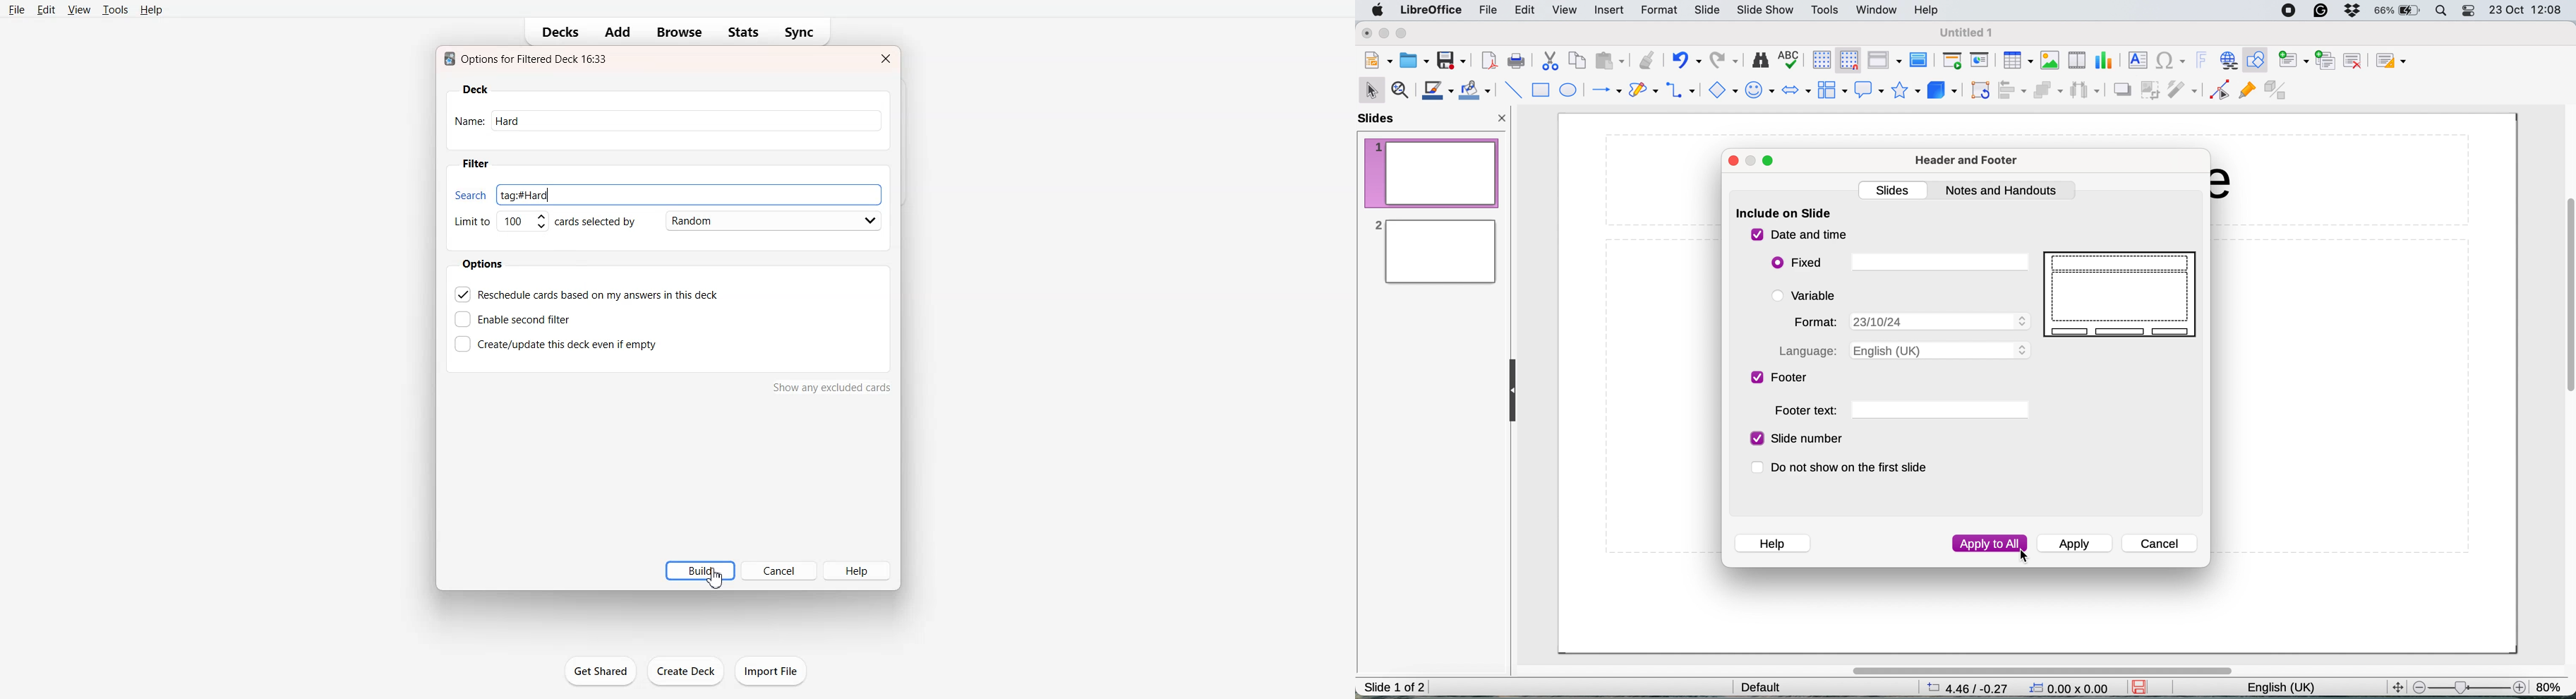  What do you see at coordinates (1929, 9) in the screenshot?
I see `help` at bounding box center [1929, 9].